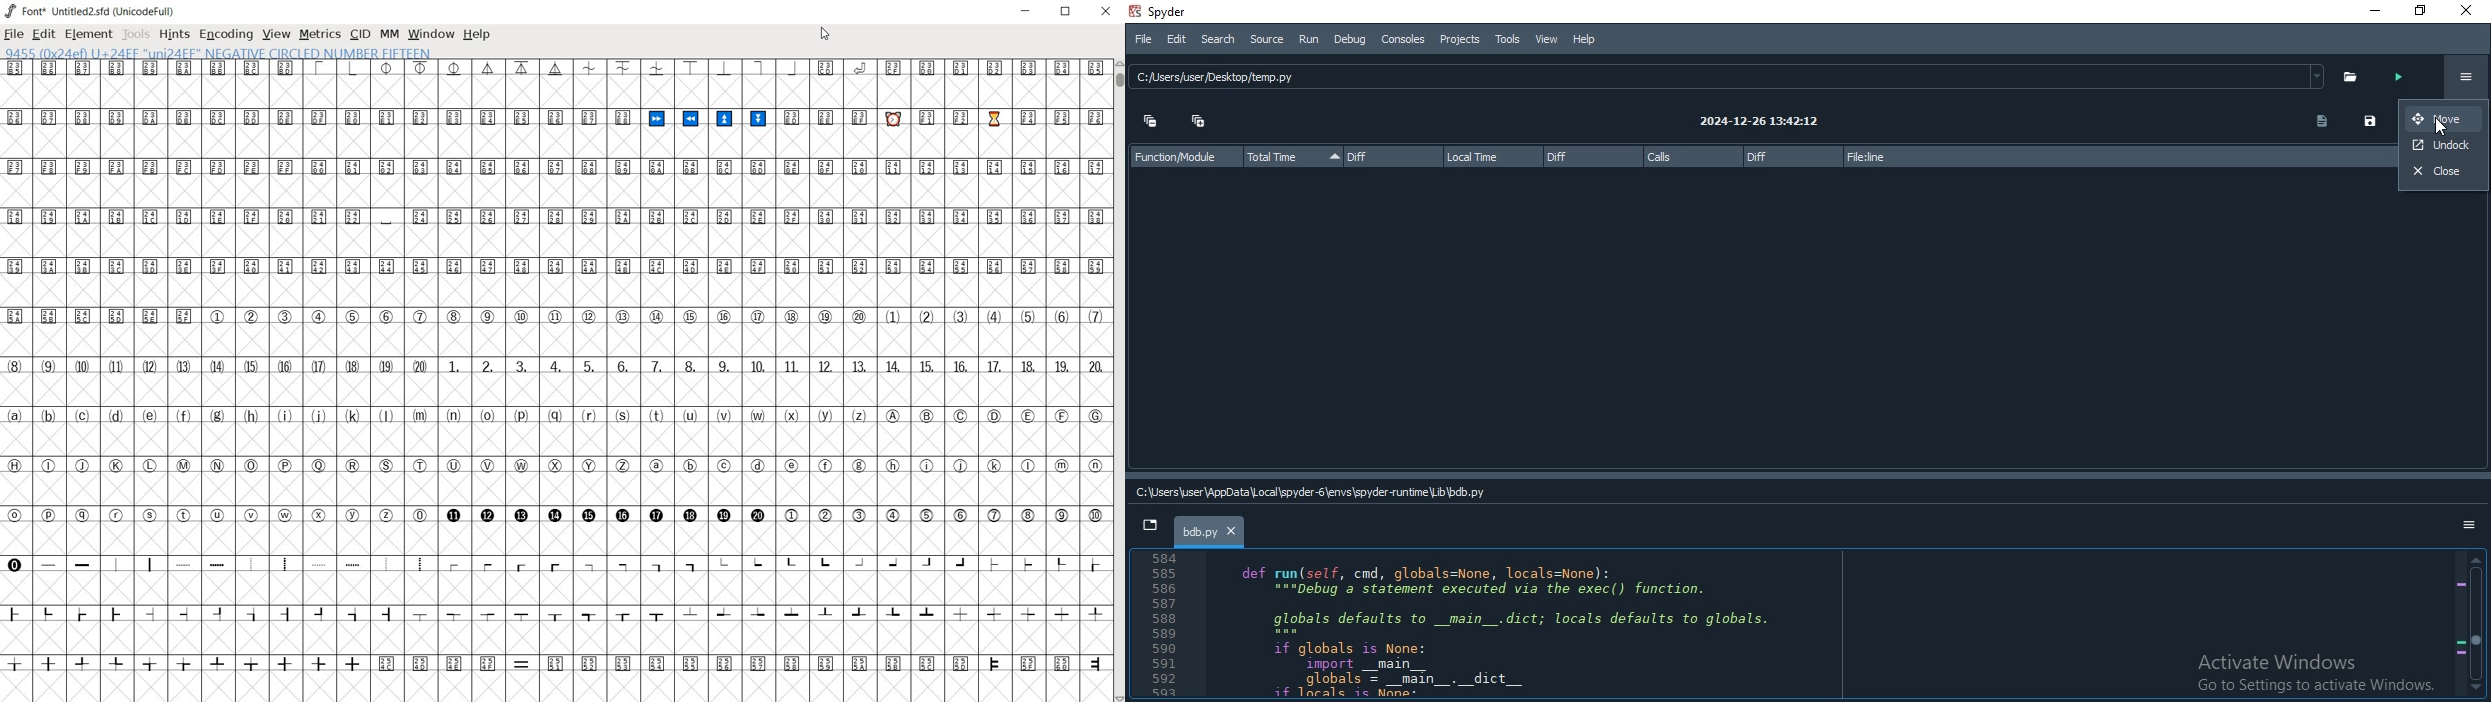 This screenshot has height=728, width=2492. Describe the element at coordinates (1508, 39) in the screenshot. I see `Tools` at that location.